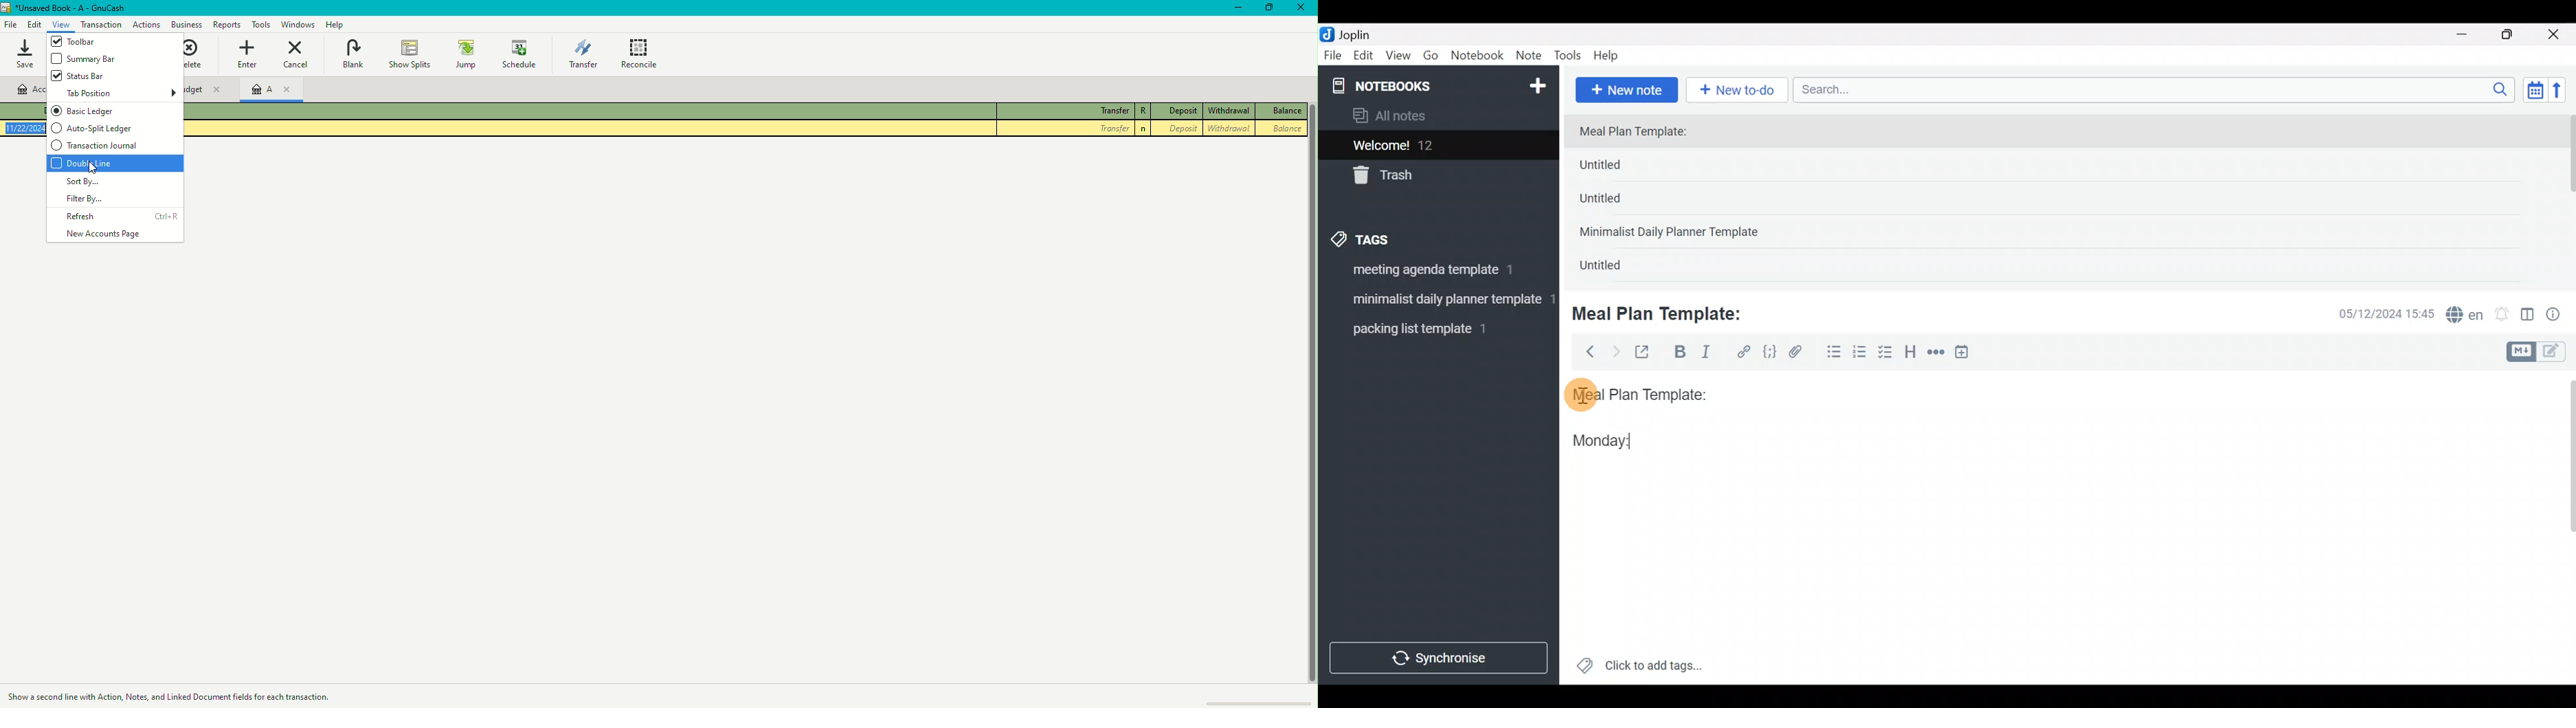  Describe the element at coordinates (1435, 117) in the screenshot. I see `All notes` at that location.